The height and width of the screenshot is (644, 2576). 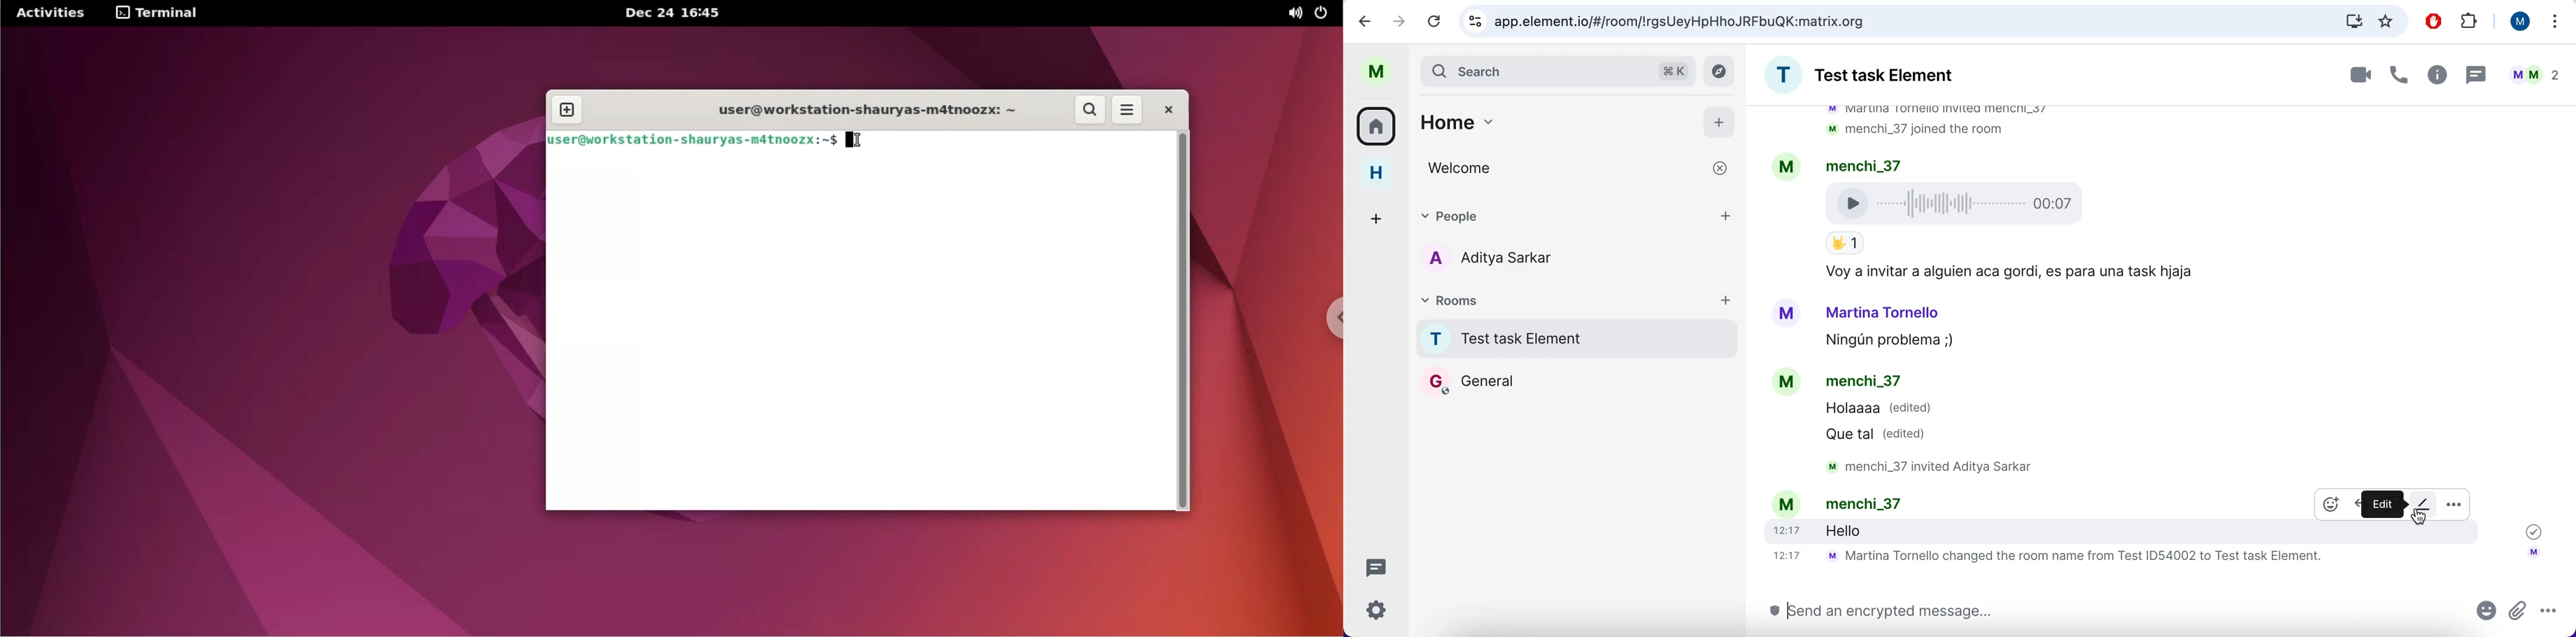 I want to click on account, so click(x=2533, y=556).